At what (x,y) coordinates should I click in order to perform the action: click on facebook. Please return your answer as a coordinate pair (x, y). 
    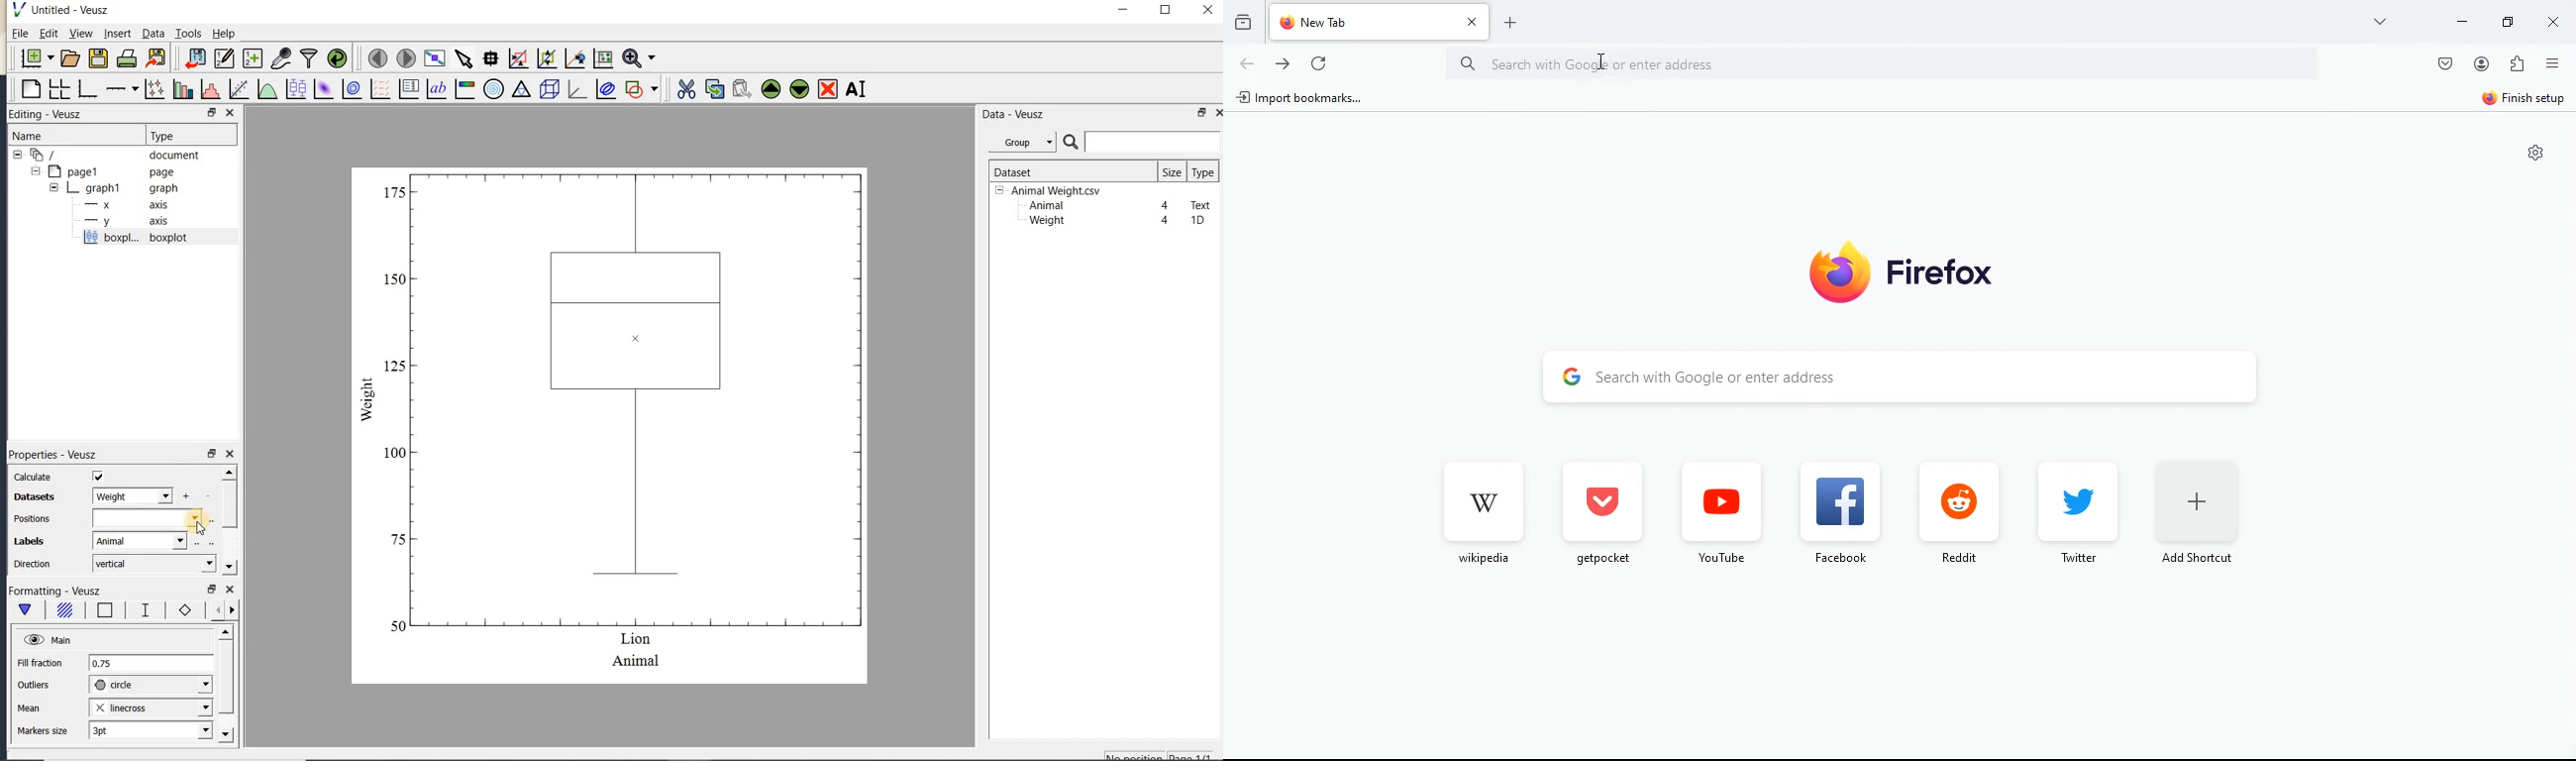
    Looking at the image, I should click on (1836, 511).